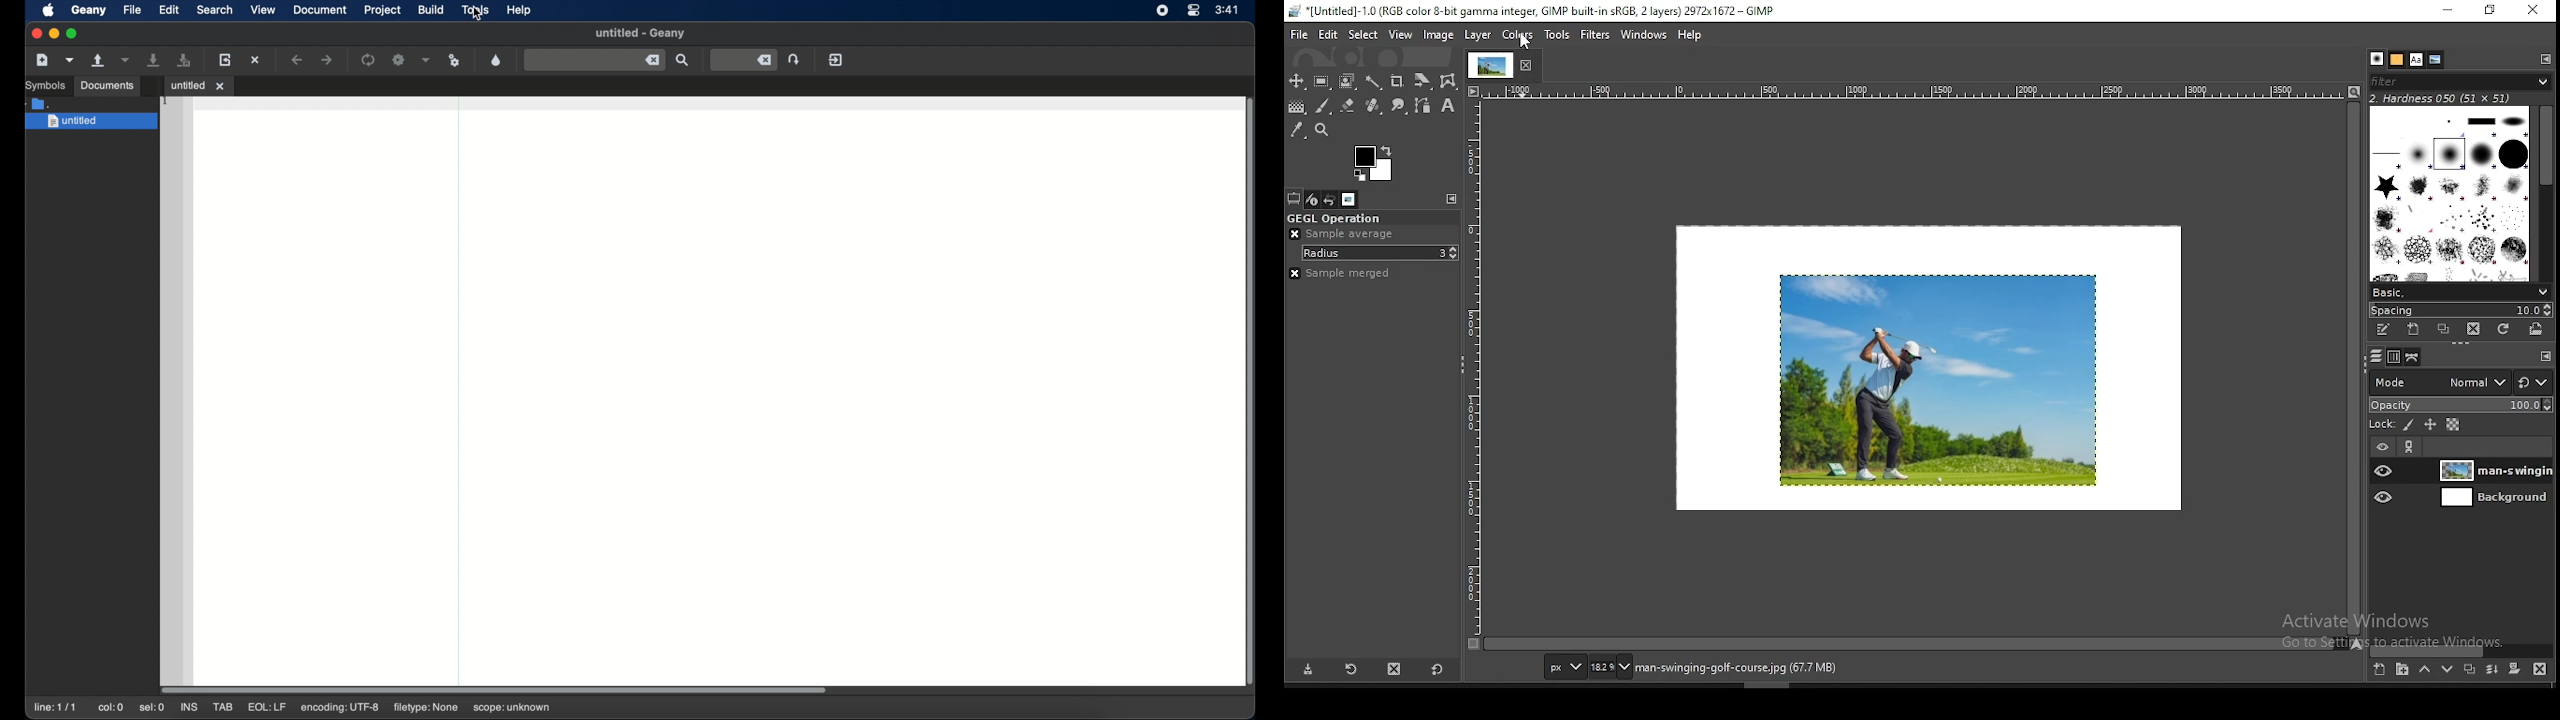 Image resolution: width=2576 pixels, height=728 pixels. Describe the element at coordinates (2393, 359) in the screenshot. I see `channels` at that location.